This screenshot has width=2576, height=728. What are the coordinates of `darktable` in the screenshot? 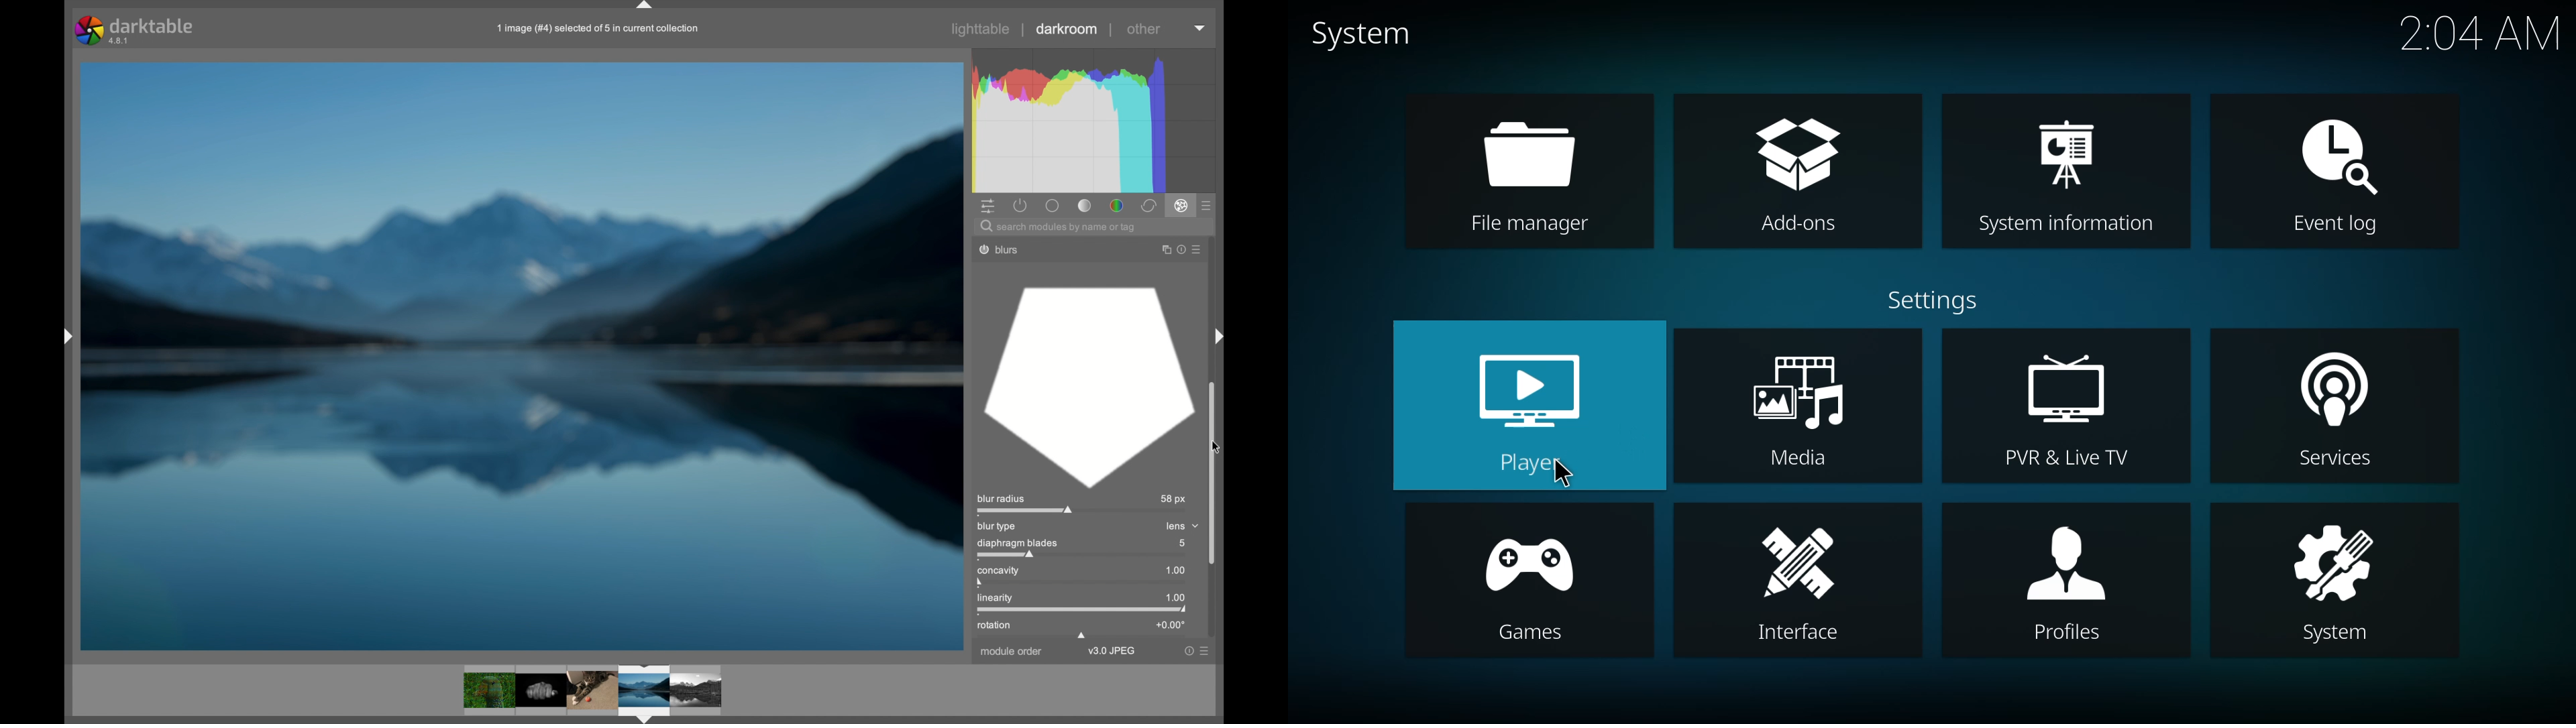 It's located at (133, 29).